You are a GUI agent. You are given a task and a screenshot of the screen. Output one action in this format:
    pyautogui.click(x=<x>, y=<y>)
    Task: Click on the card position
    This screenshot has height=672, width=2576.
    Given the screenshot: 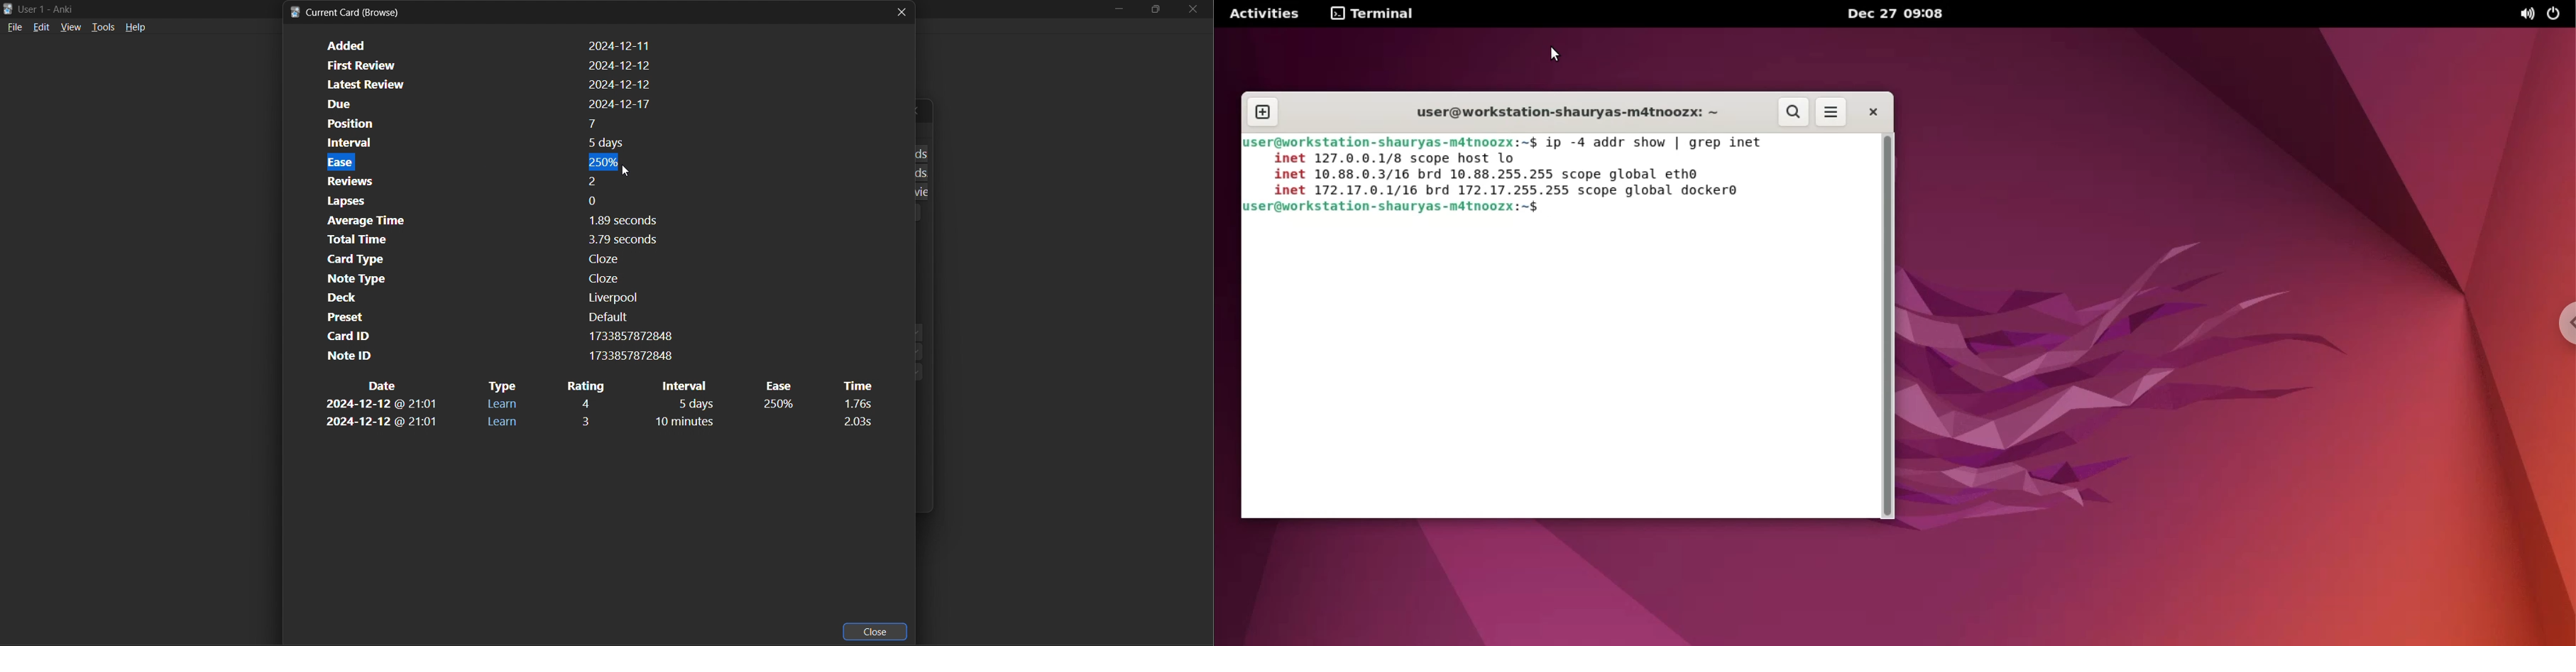 What is the action you would take?
    pyautogui.click(x=489, y=124)
    